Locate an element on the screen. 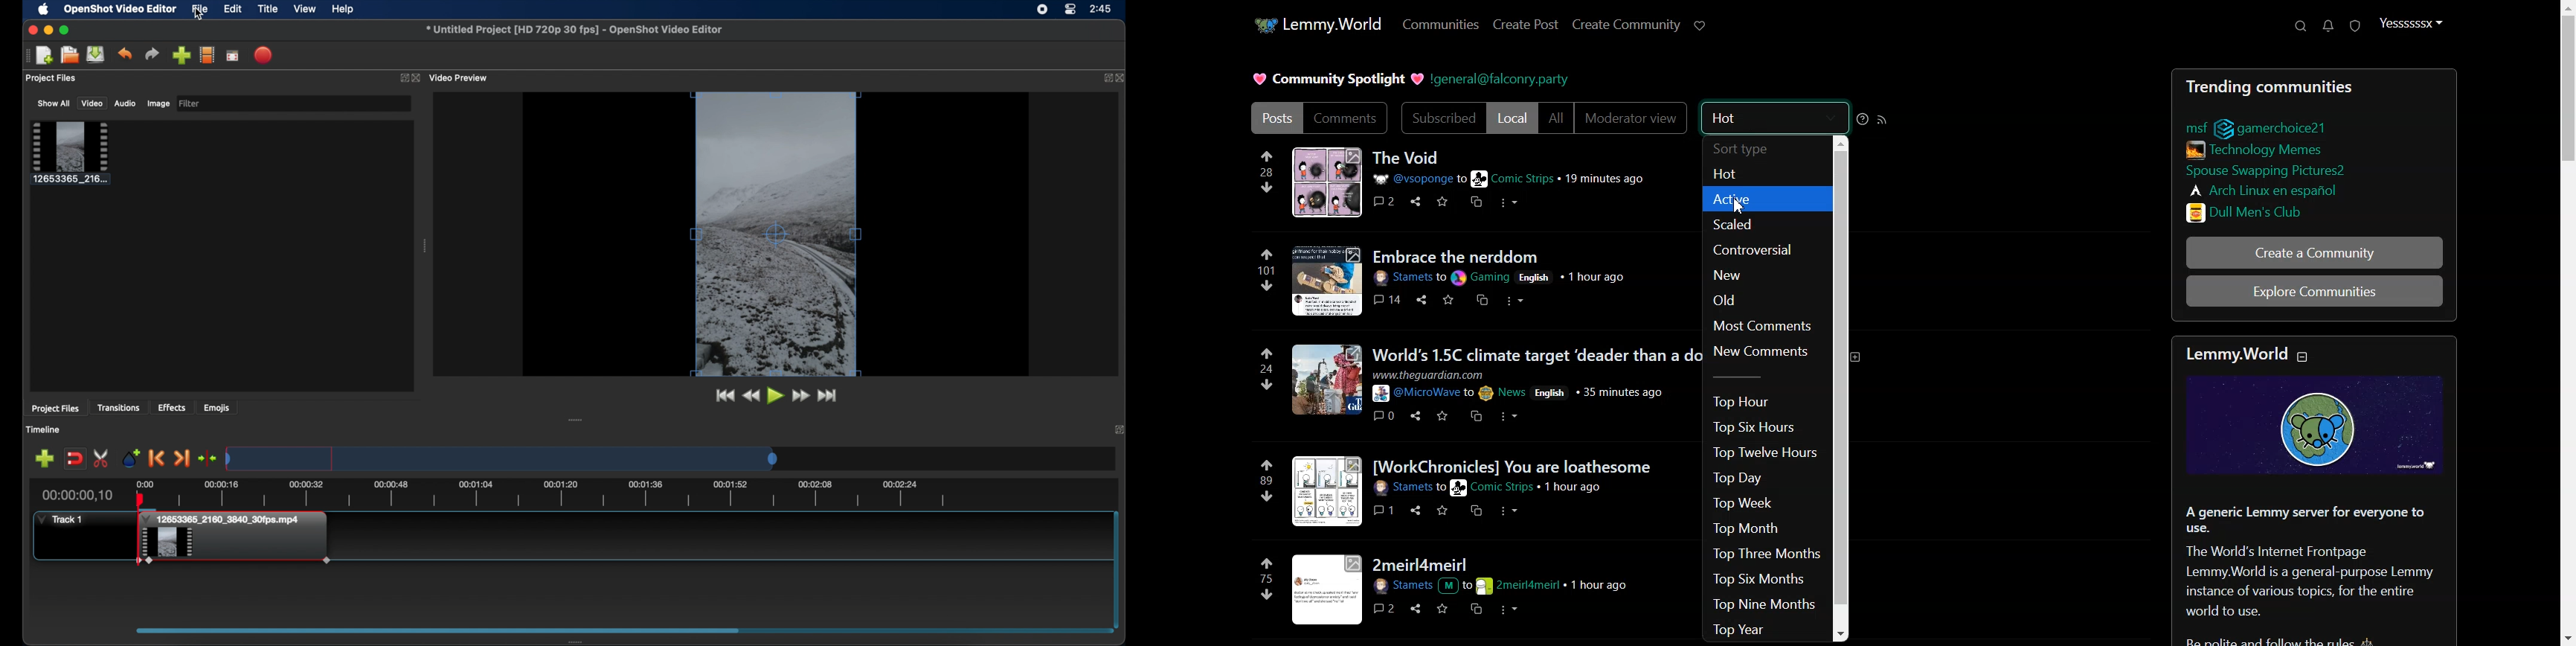 Image resolution: width=2576 pixels, height=672 pixels. post is located at coordinates (1422, 563).